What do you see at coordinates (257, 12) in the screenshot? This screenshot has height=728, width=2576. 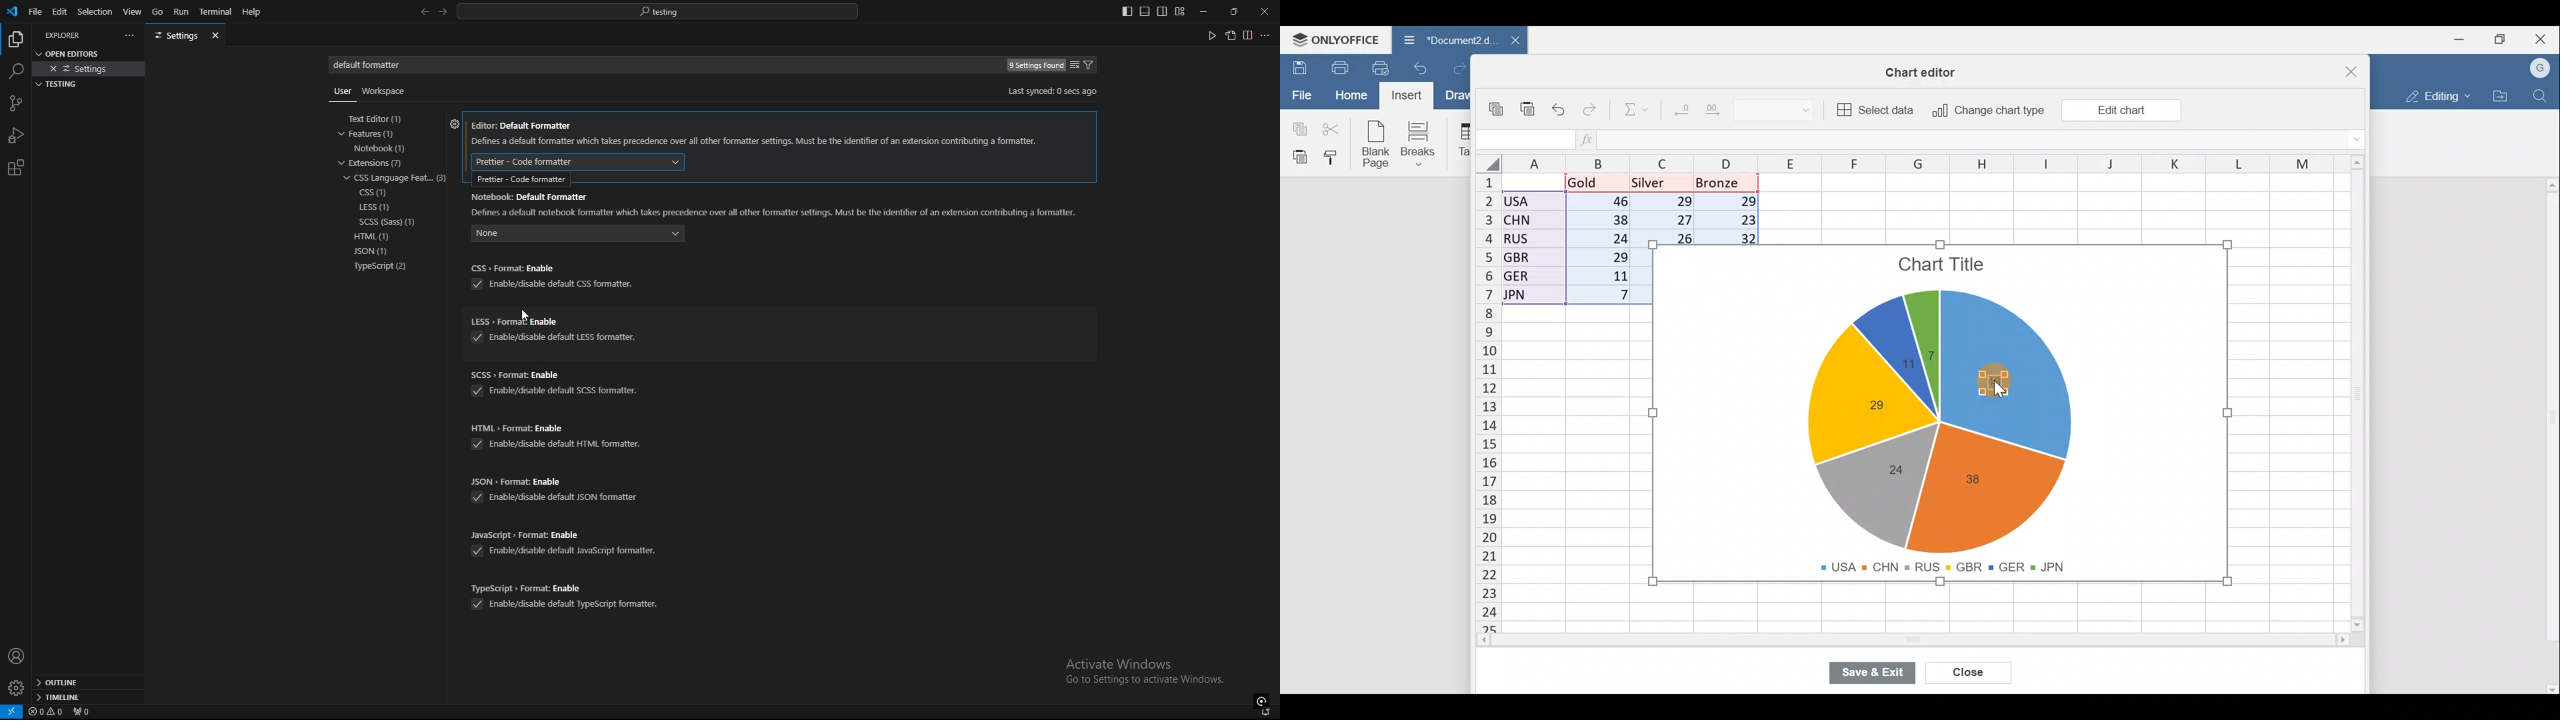 I see `help` at bounding box center [257, 12].